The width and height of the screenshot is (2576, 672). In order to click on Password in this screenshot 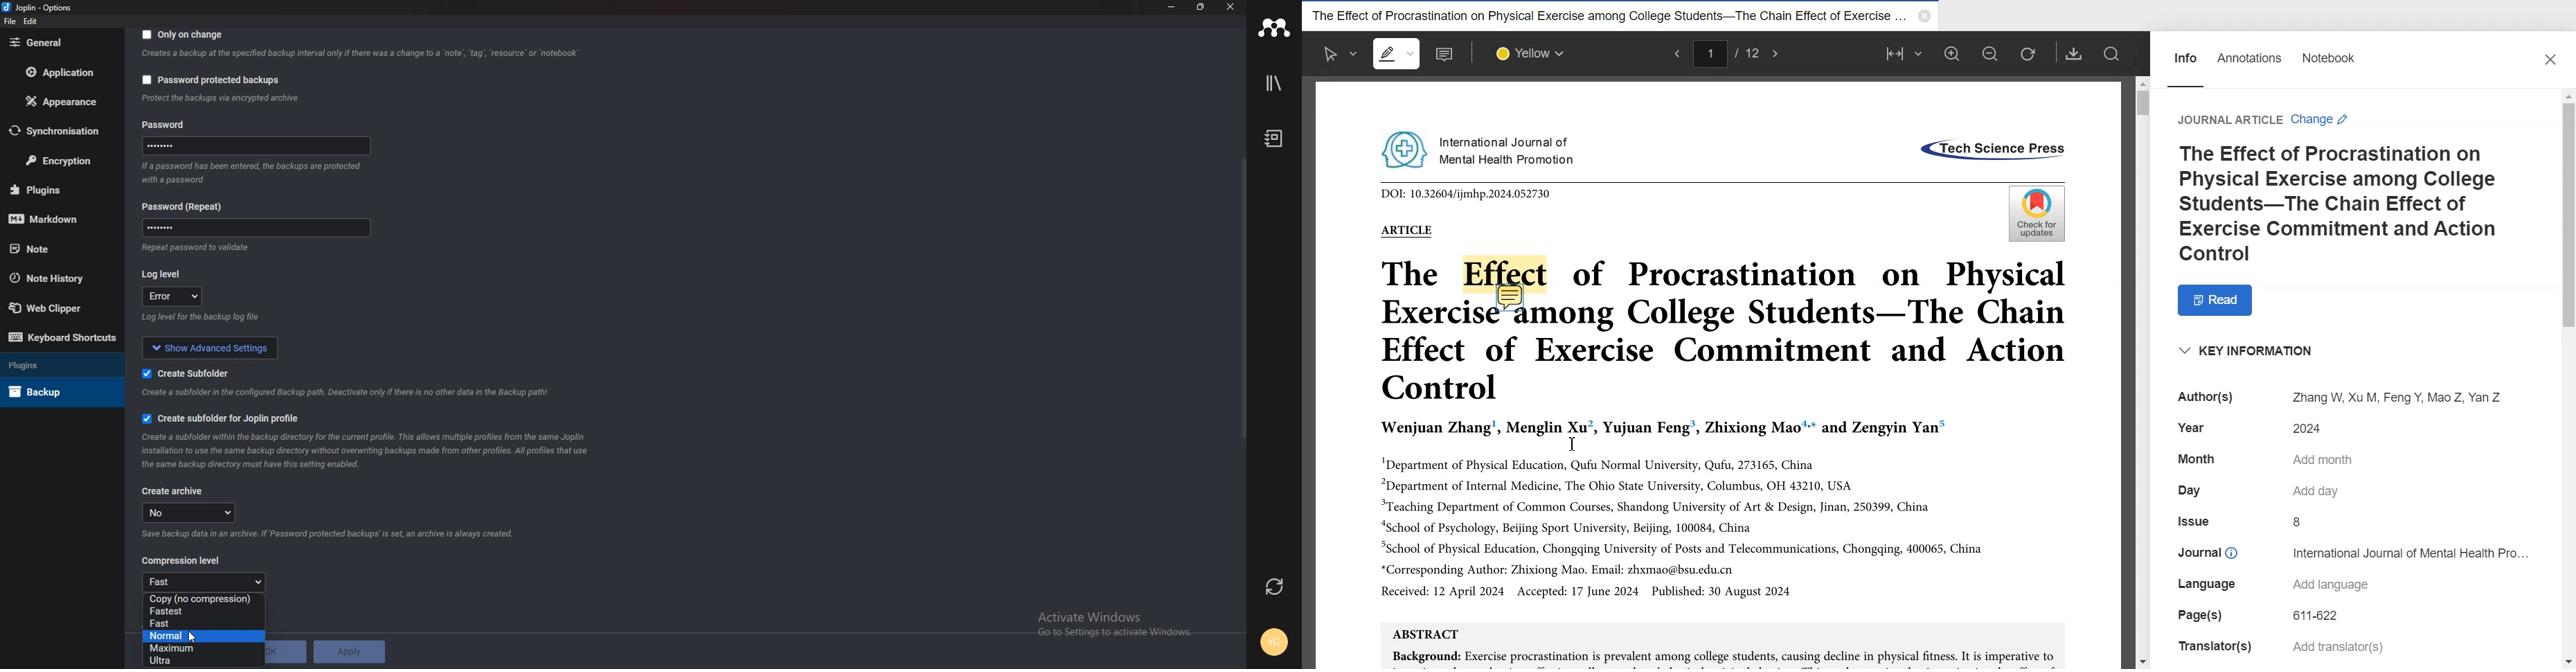, I will do `click(254, 227)`.